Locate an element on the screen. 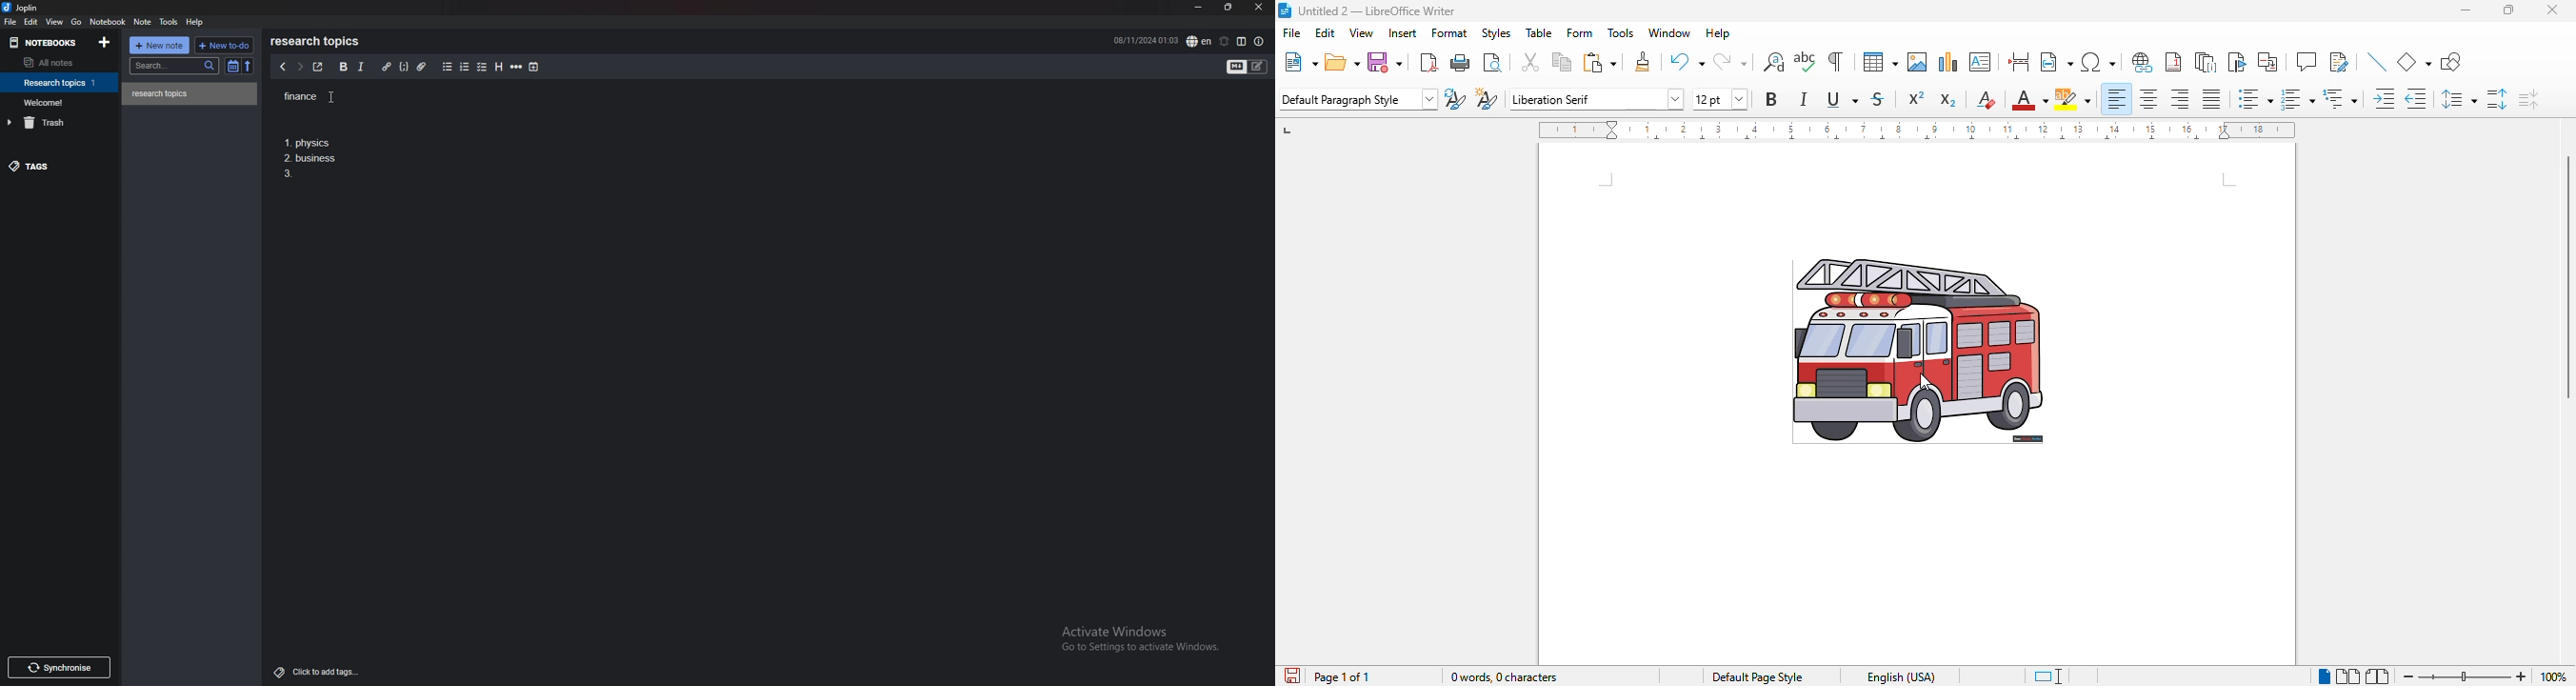 The width and height of the screenshot is (2576, 700). help is located at coordinates (197, 21).